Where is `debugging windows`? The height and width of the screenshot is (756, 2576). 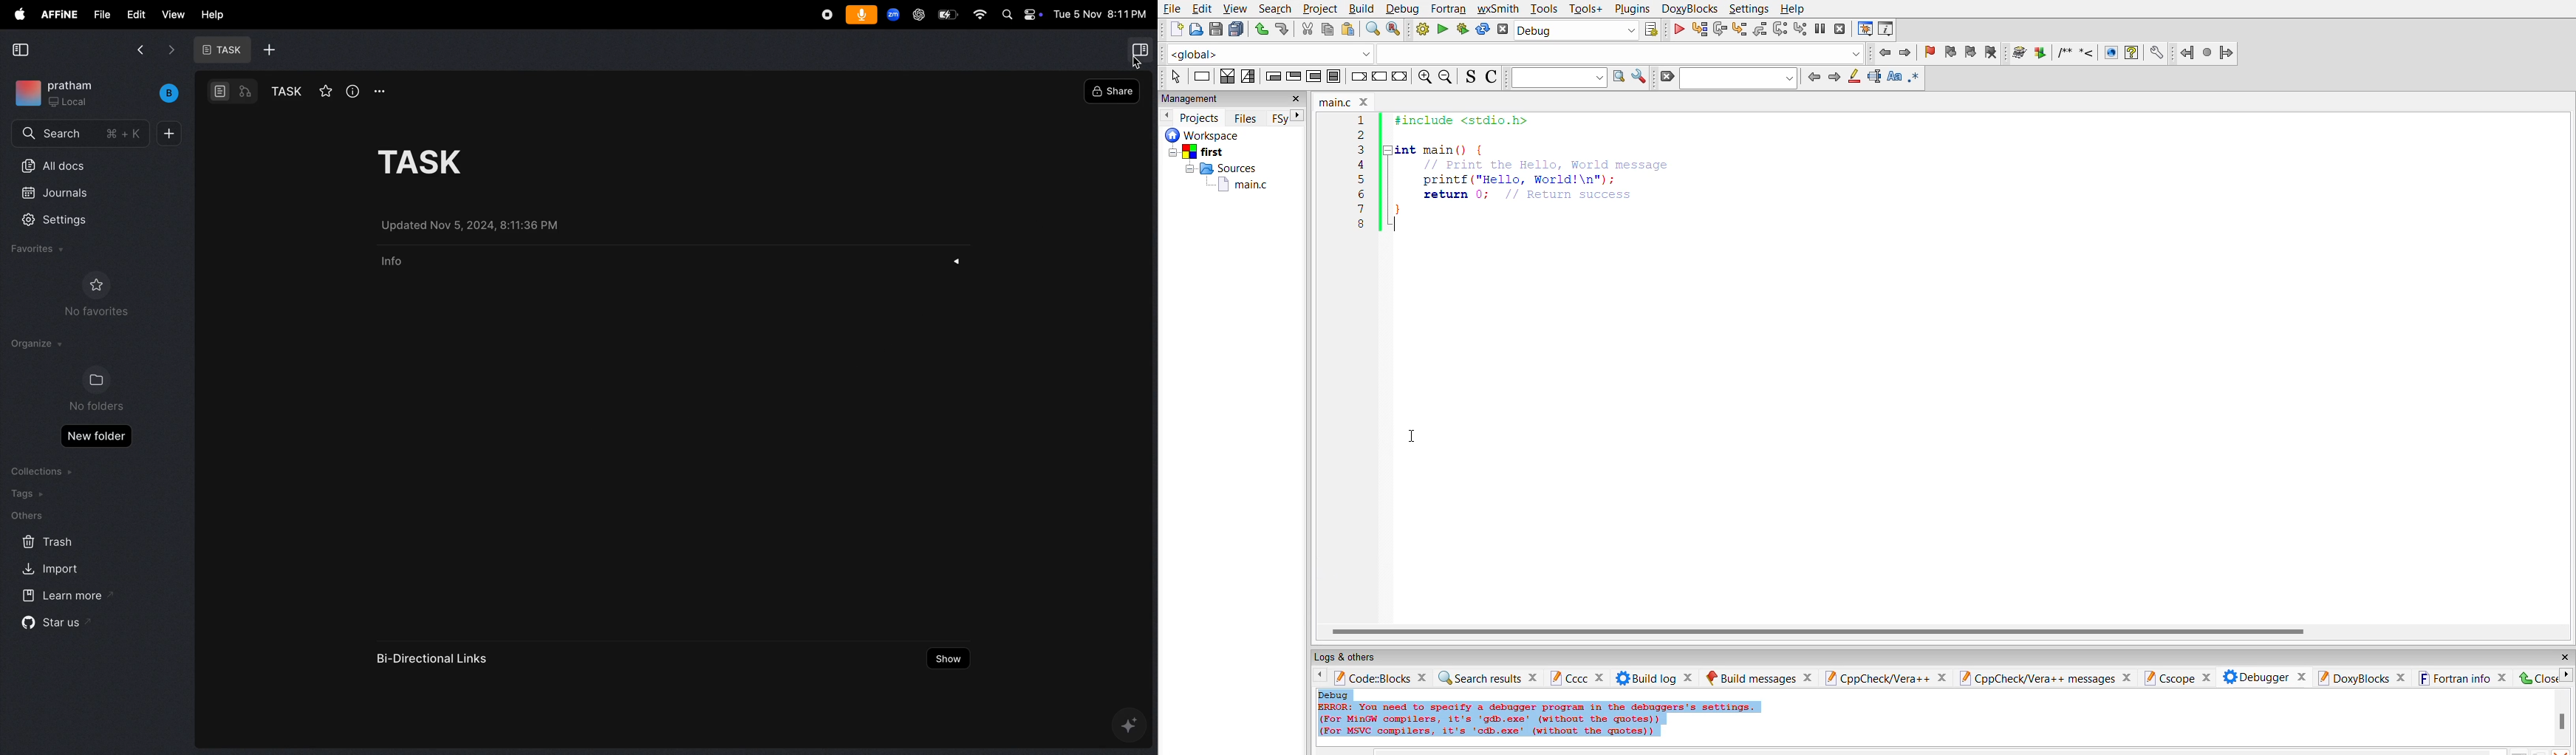 debugging windows is located at coordinates (1865, 29).